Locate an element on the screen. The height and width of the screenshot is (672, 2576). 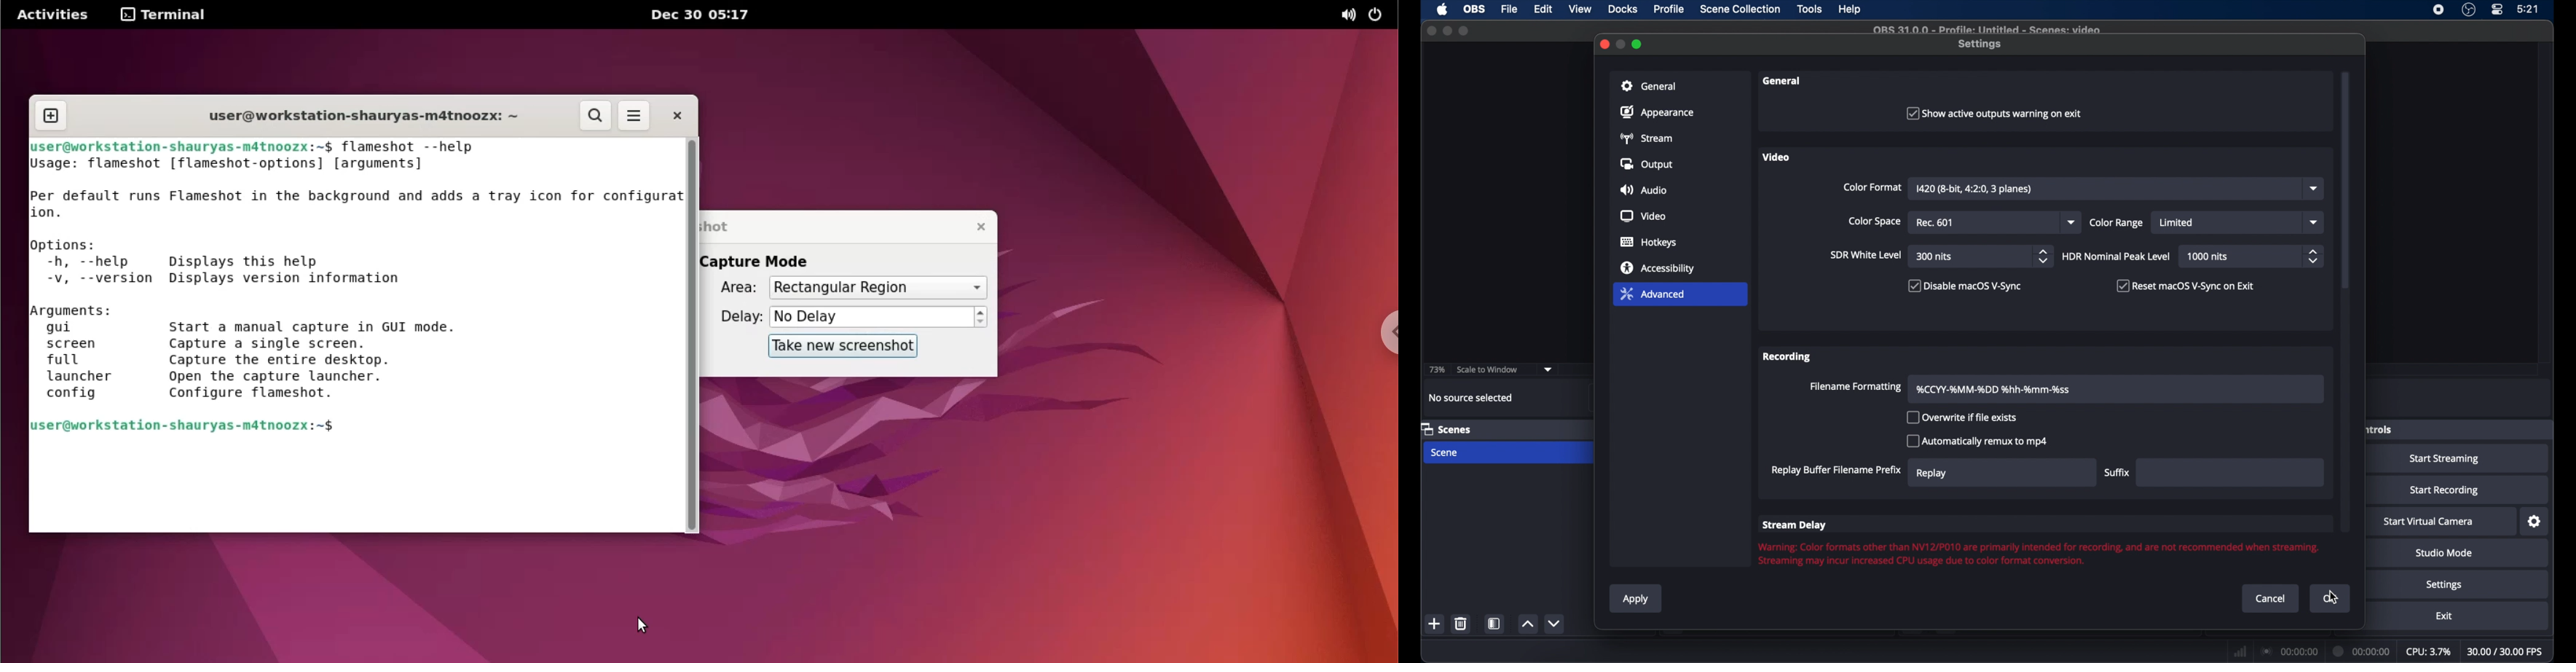
scroll box is located at coordinates (2346, 193).